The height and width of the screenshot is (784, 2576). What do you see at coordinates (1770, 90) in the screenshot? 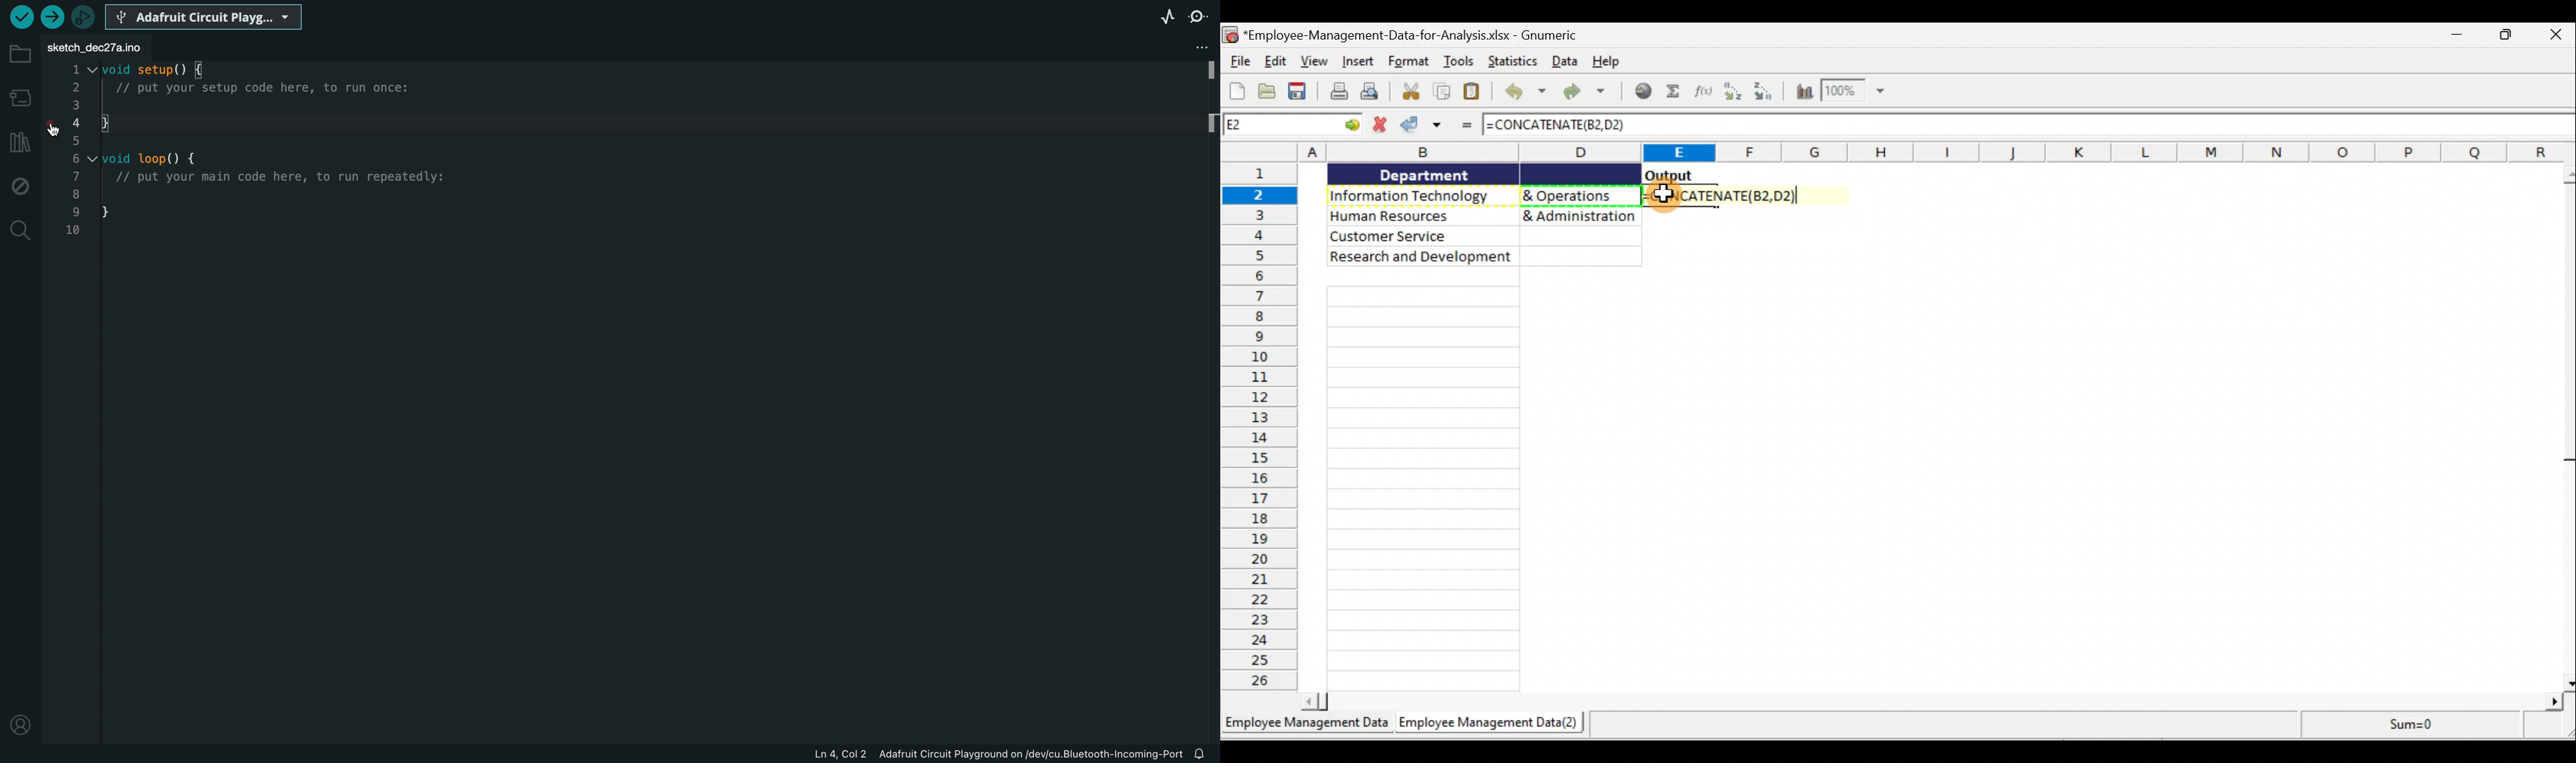
I see `Sort Descending` at bounding box center [1770, 90].